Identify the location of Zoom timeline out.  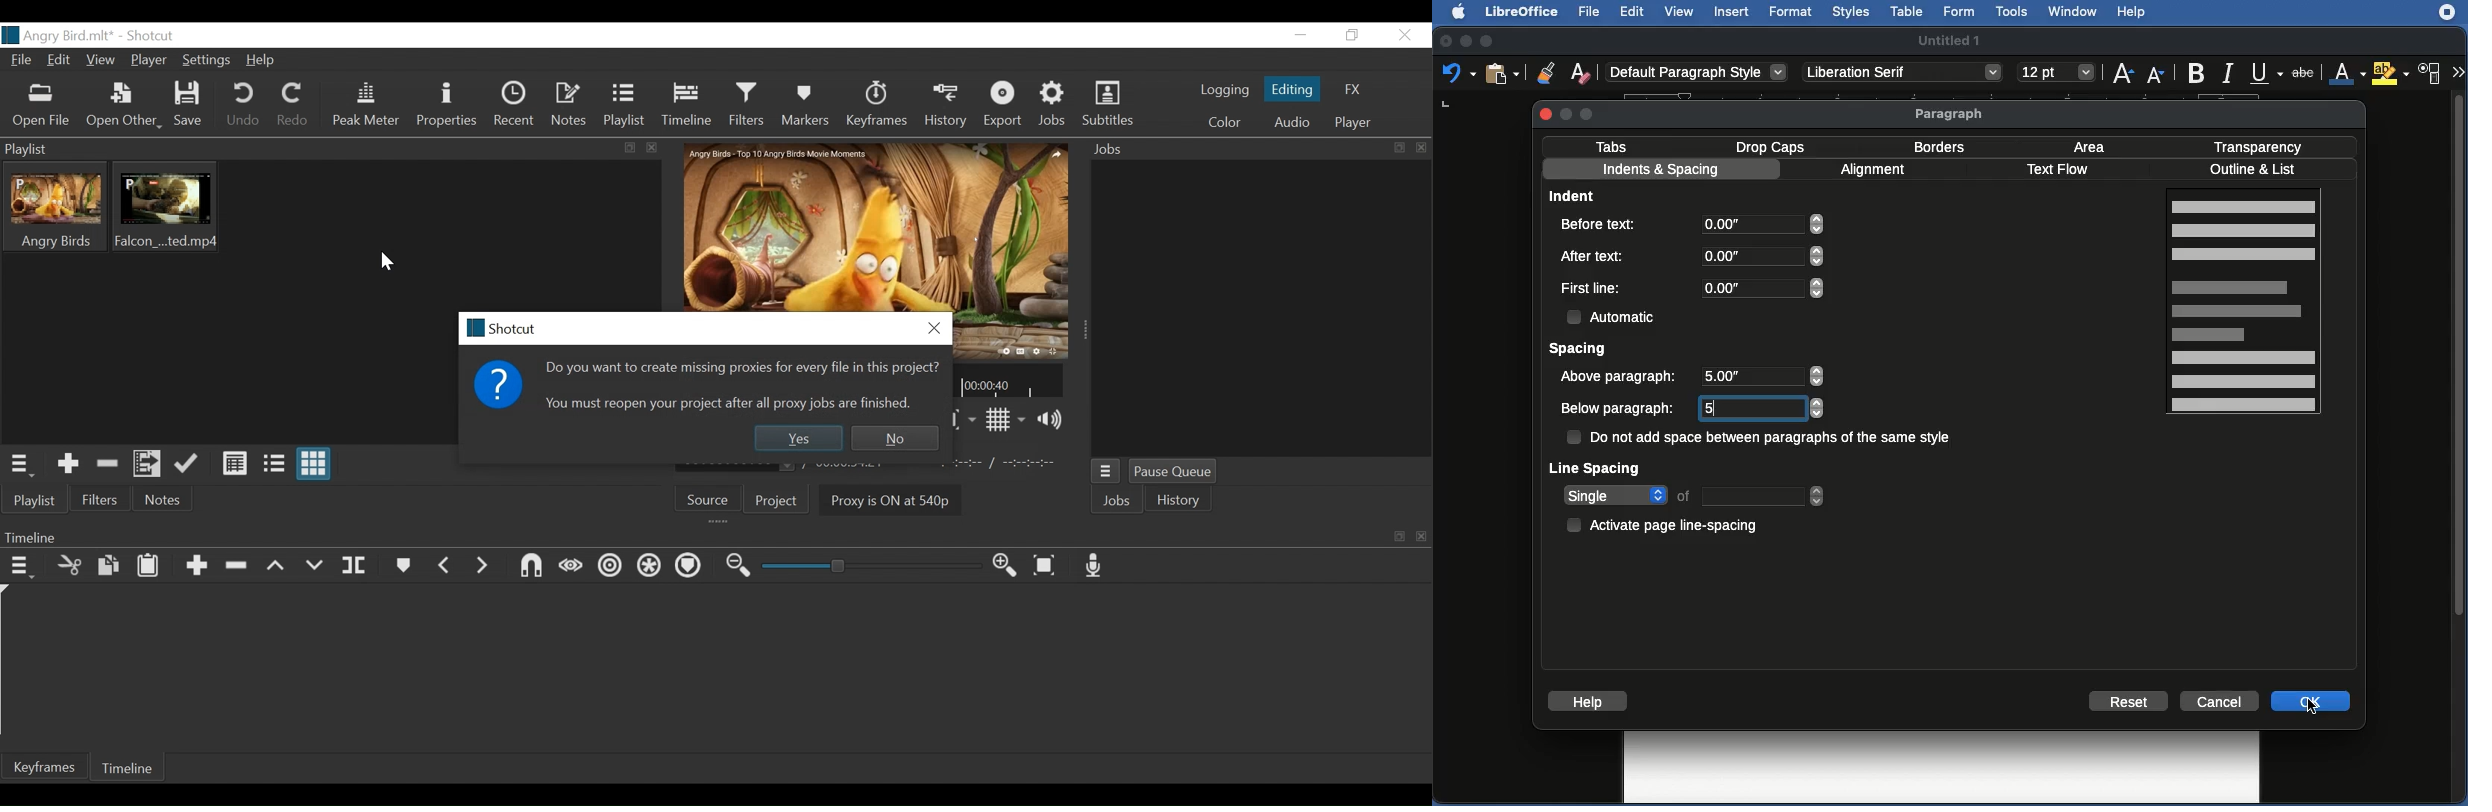
(734, 566).